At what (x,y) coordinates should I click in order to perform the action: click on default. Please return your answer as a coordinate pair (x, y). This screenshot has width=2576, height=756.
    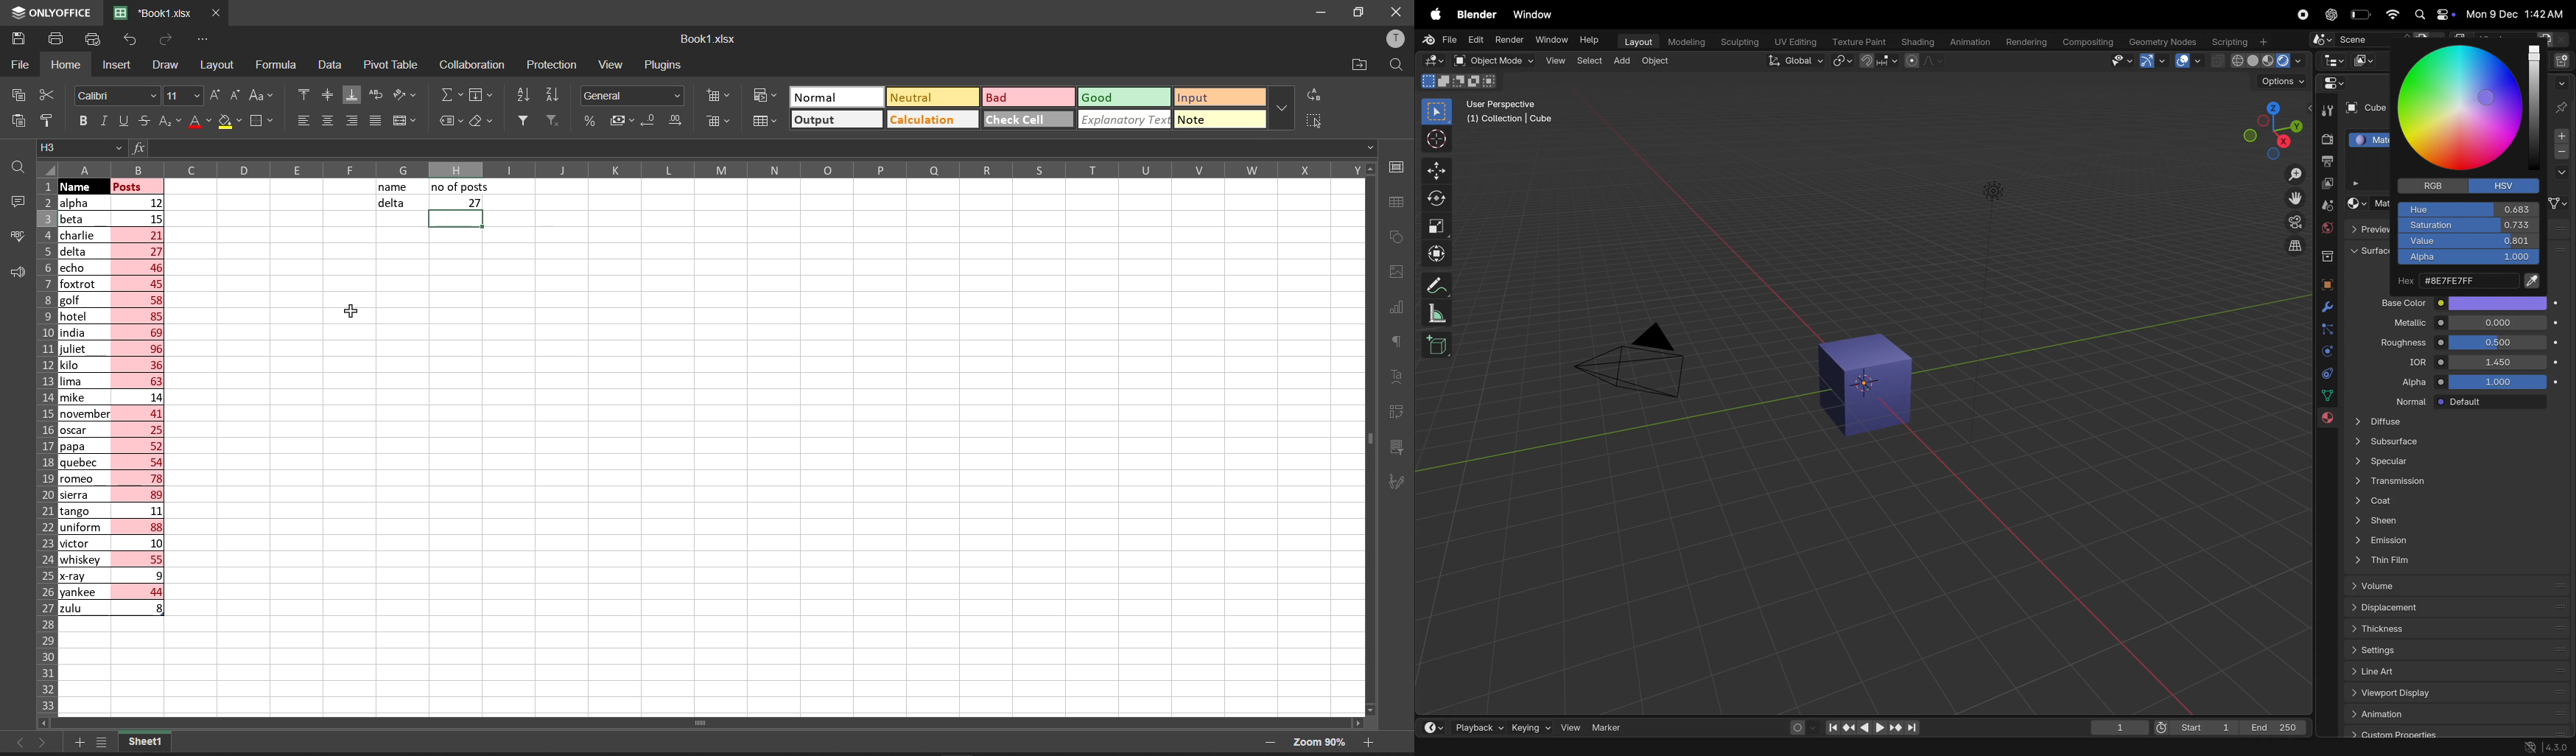
    Looking at the image, I should click on (2499, 402).